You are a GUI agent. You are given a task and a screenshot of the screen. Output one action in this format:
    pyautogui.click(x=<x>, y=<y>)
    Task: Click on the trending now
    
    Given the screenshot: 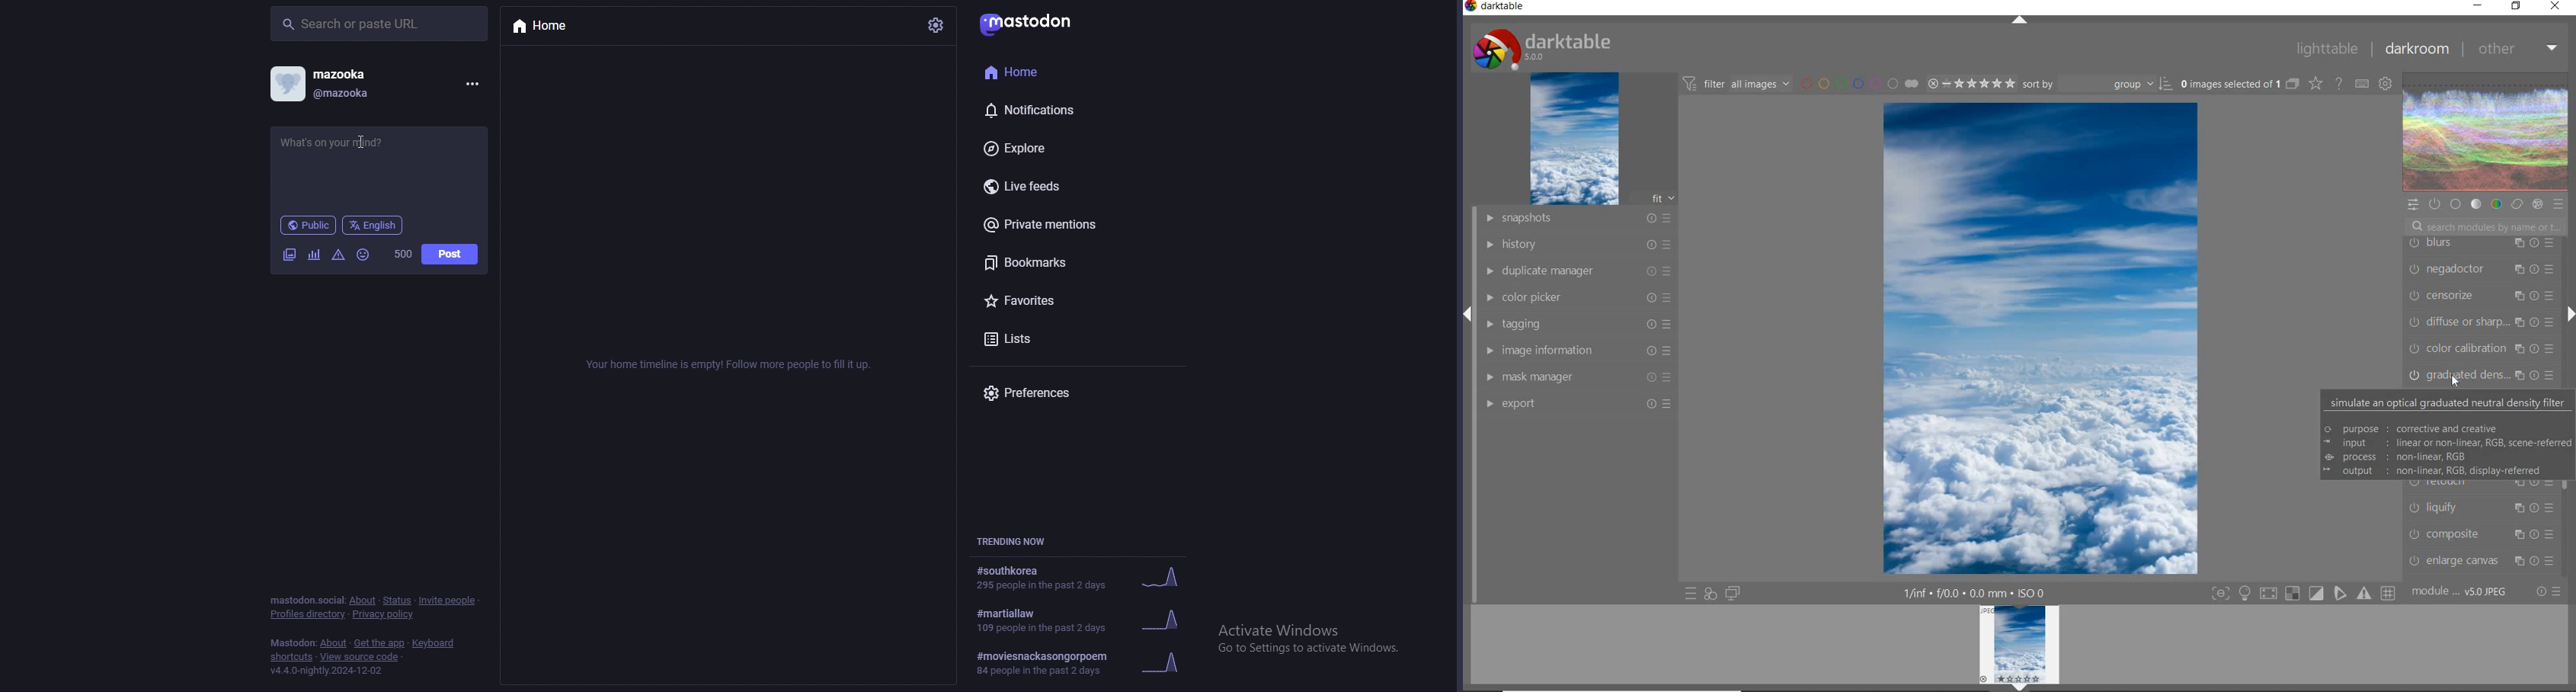 What is the action you would take?
    pyautogui.click(x=1018, y=540)
    